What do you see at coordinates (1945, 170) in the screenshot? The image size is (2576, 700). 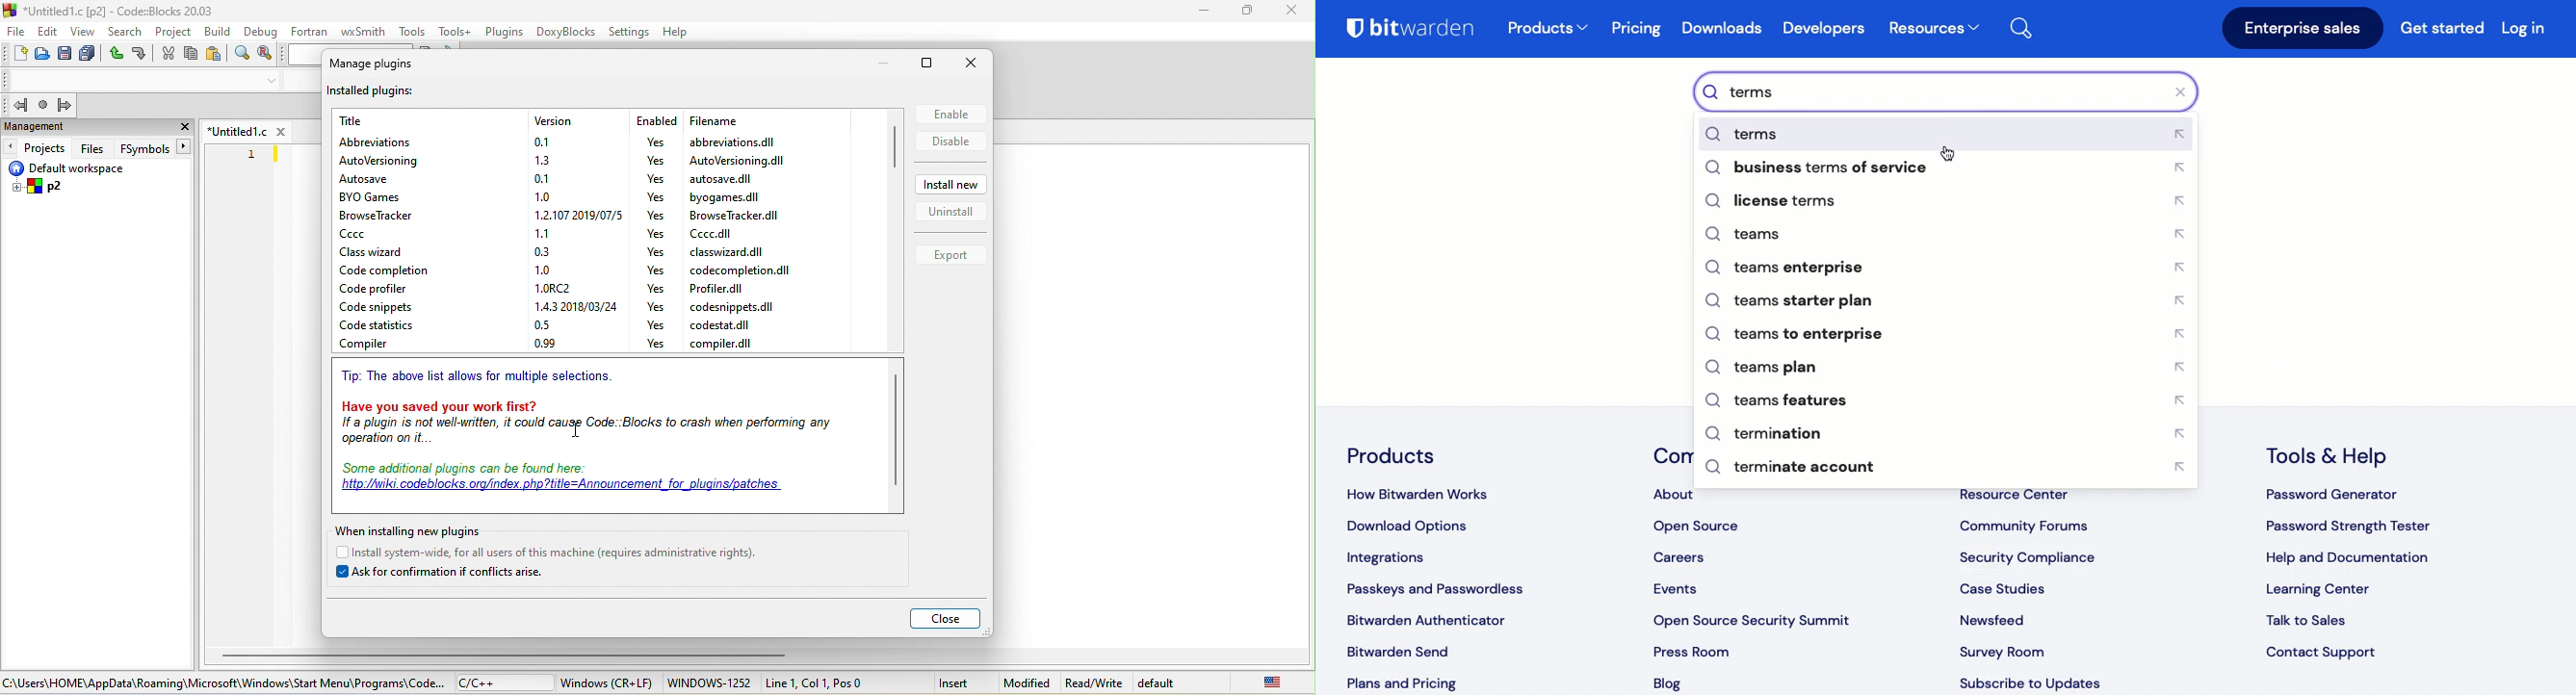 I see `business terms of service ` at bounding box center [1945, 170].